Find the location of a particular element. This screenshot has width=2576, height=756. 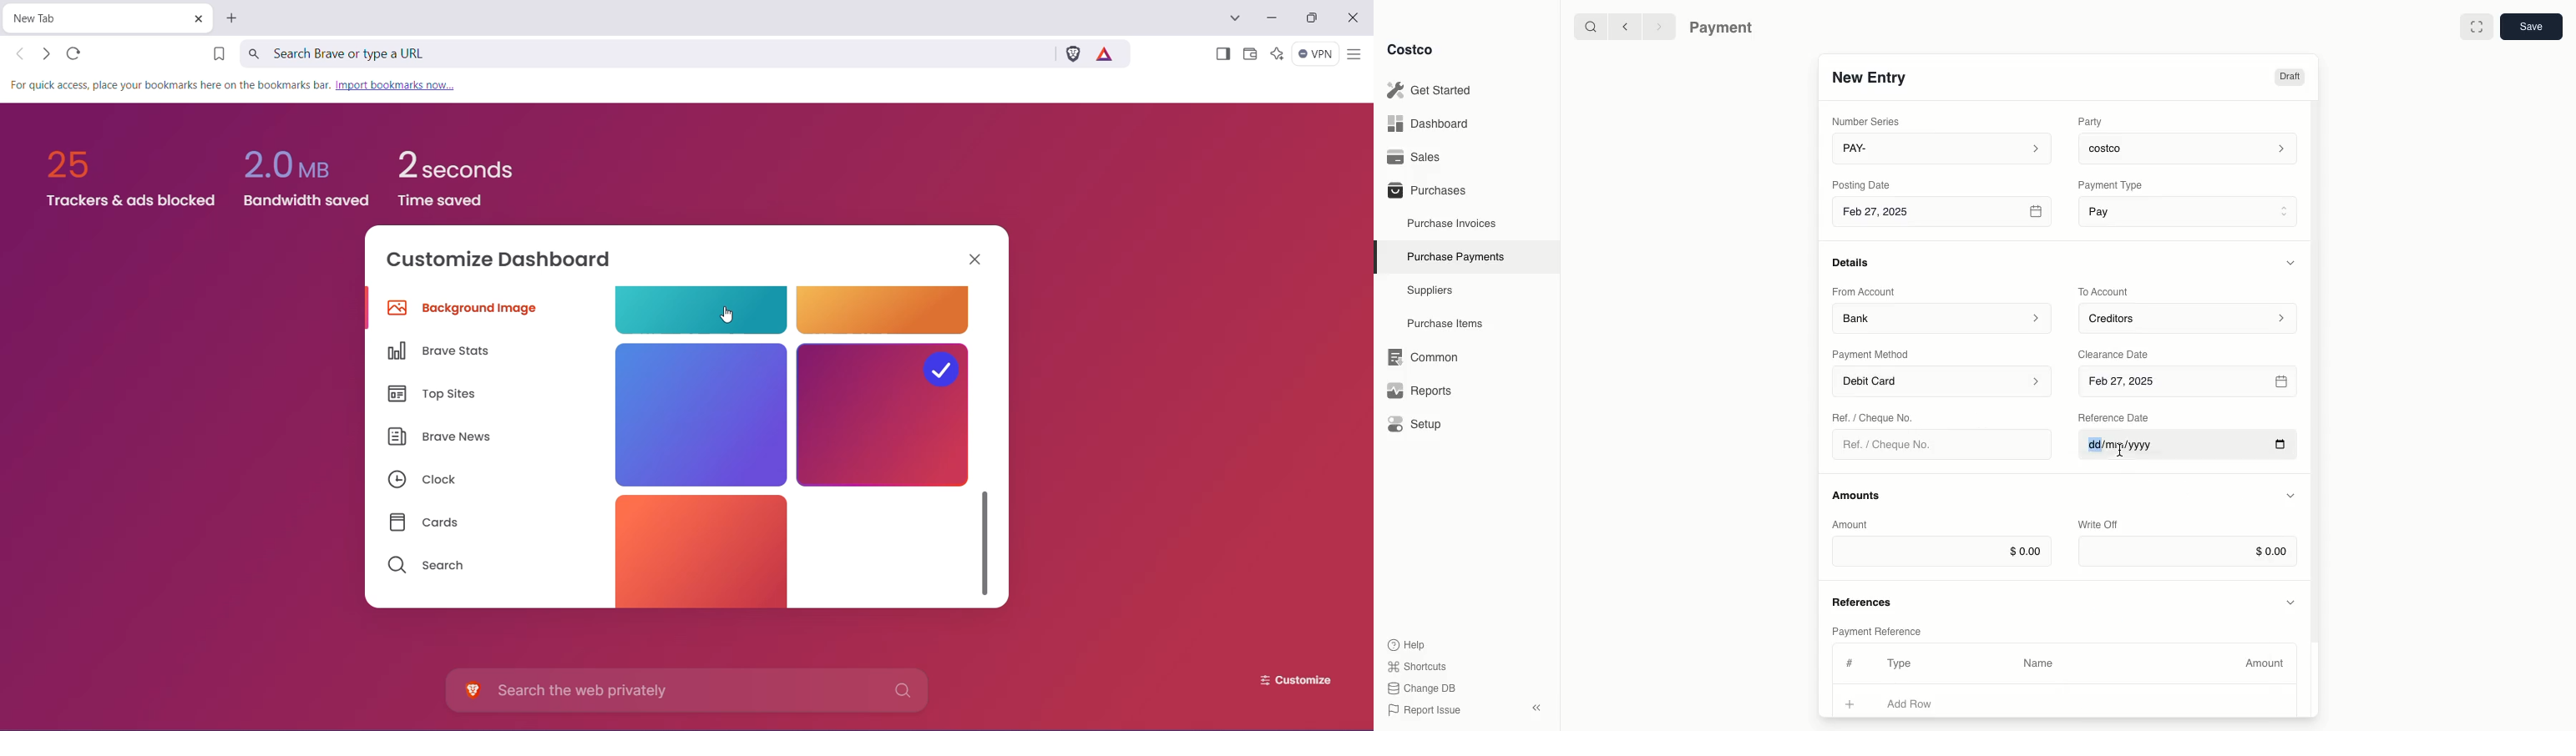

Feb 27, 2025 is located at coordinates (2190, 382).